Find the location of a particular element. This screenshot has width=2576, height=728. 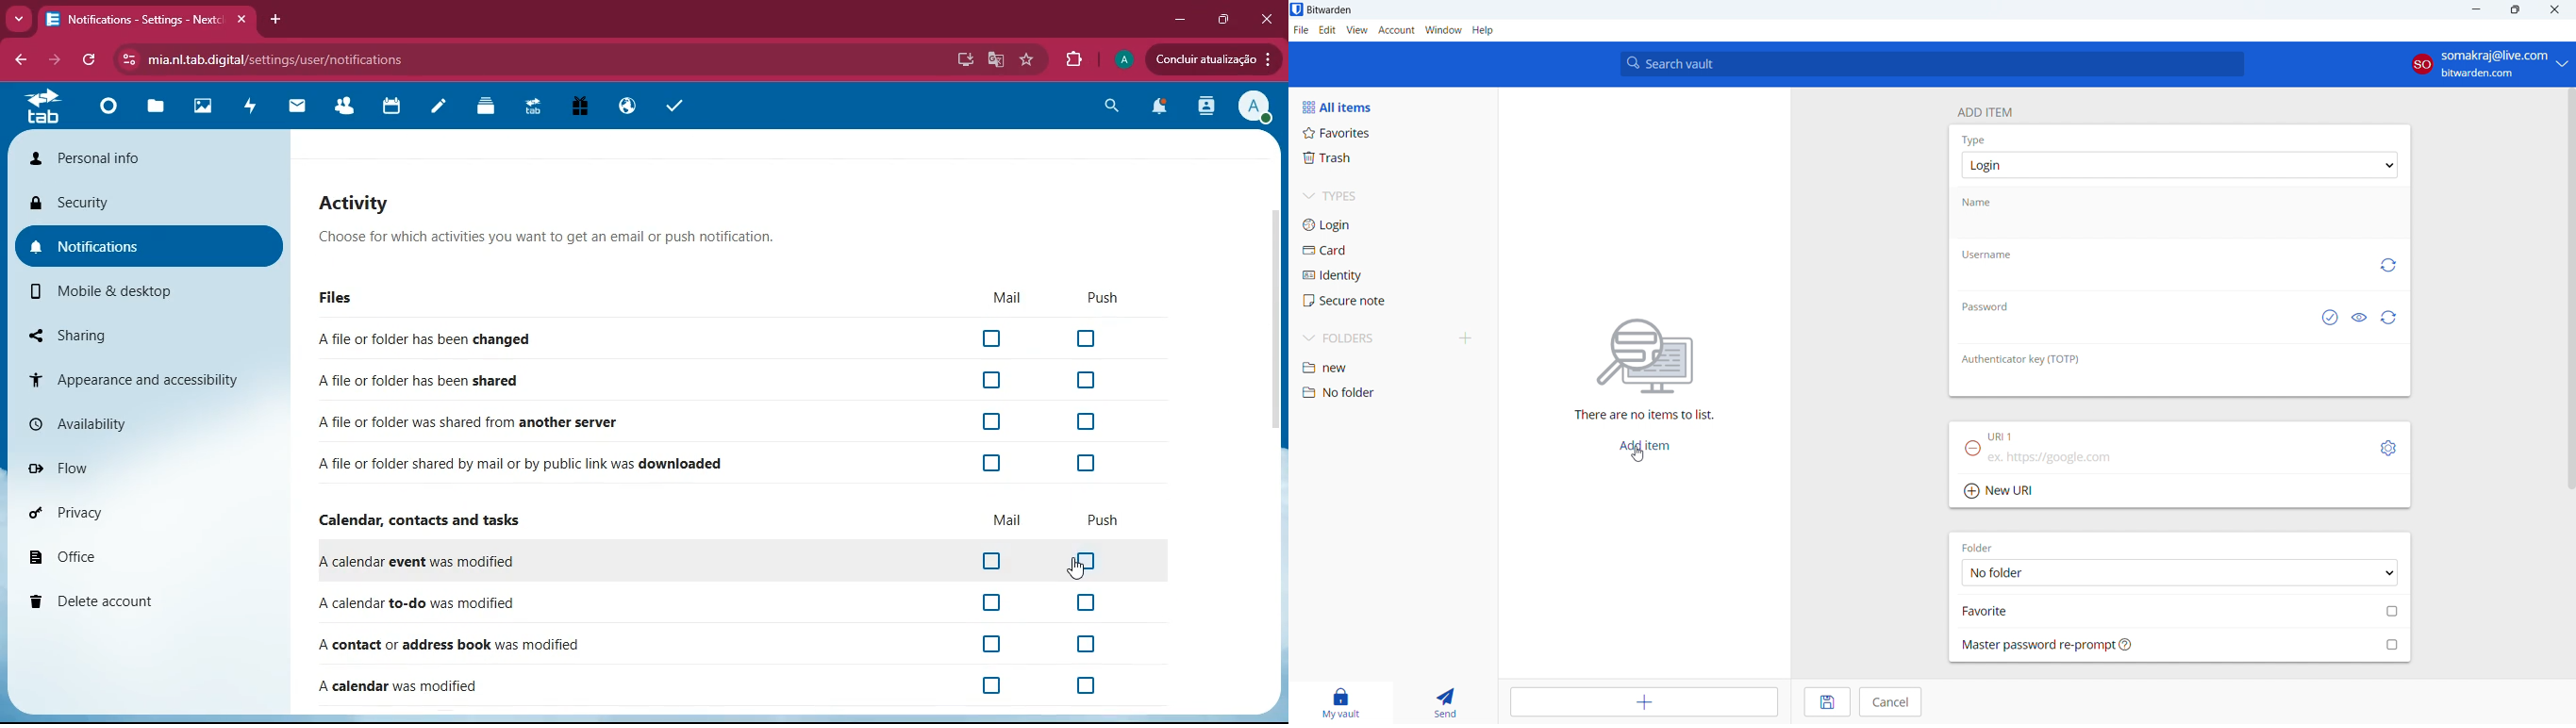

A calendar event was modified is located at coordinates (416, 562).